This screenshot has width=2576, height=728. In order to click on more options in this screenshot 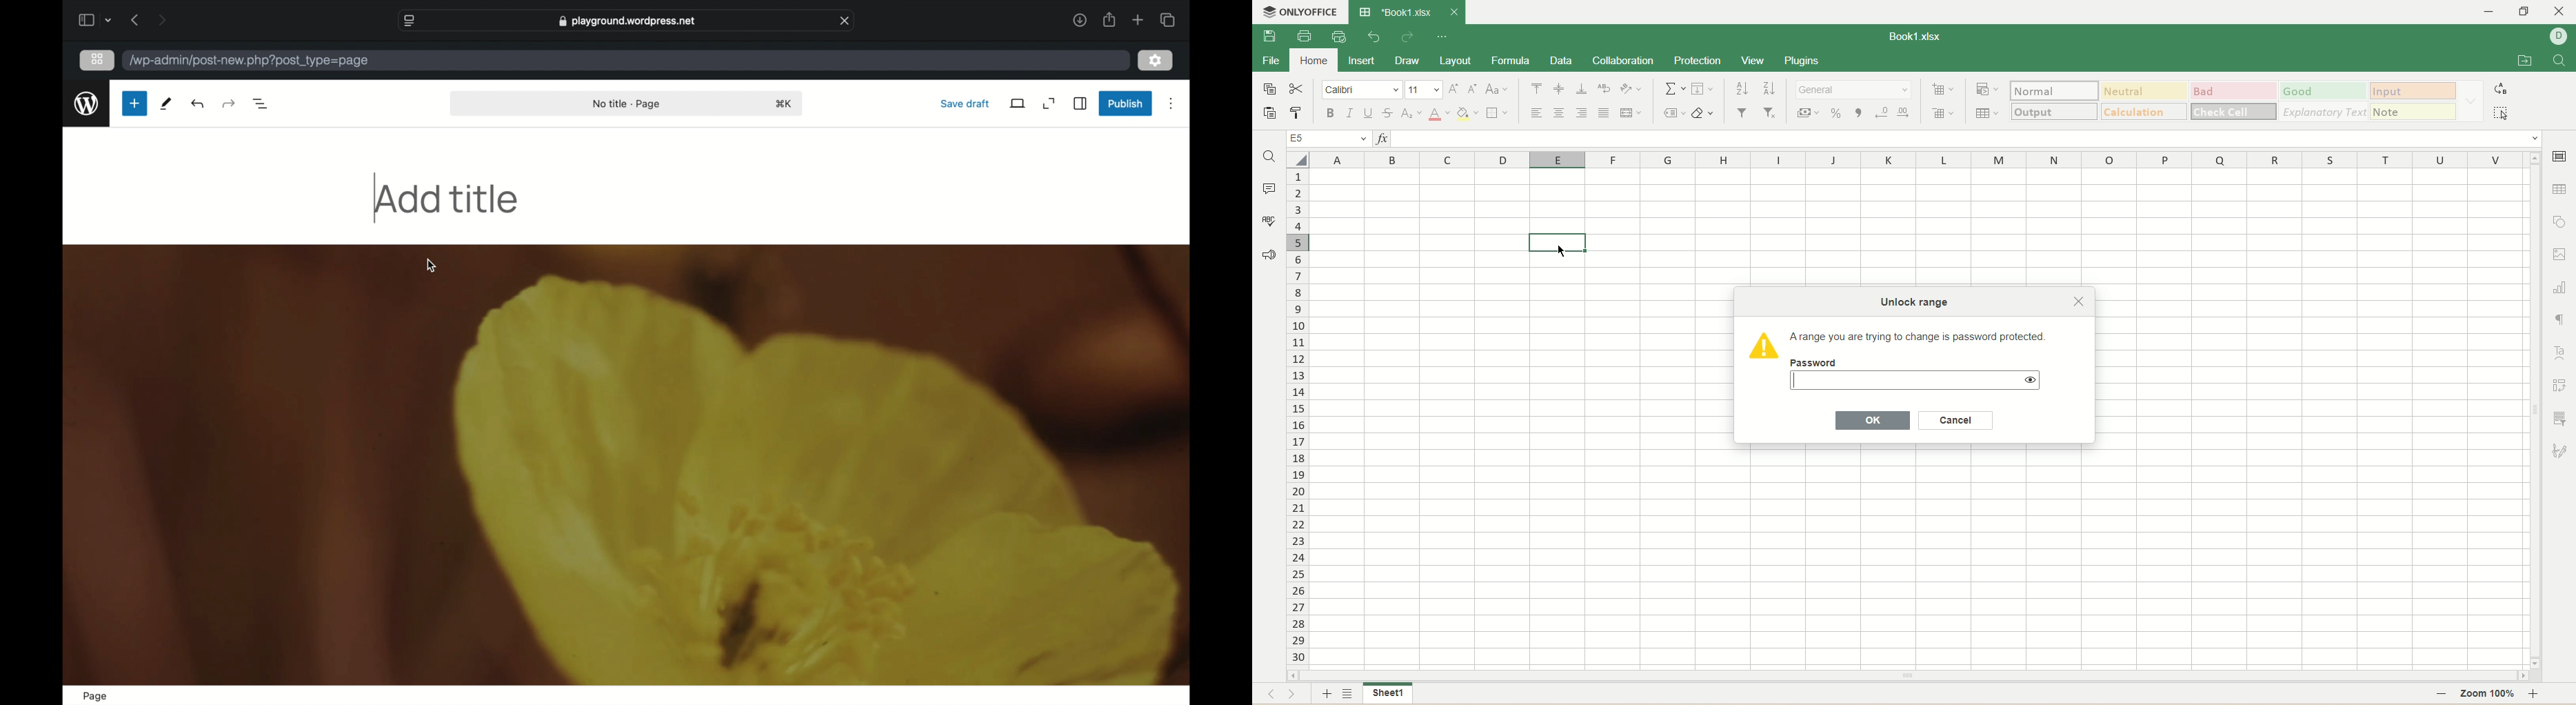, I will do `click(1171, 104)`.